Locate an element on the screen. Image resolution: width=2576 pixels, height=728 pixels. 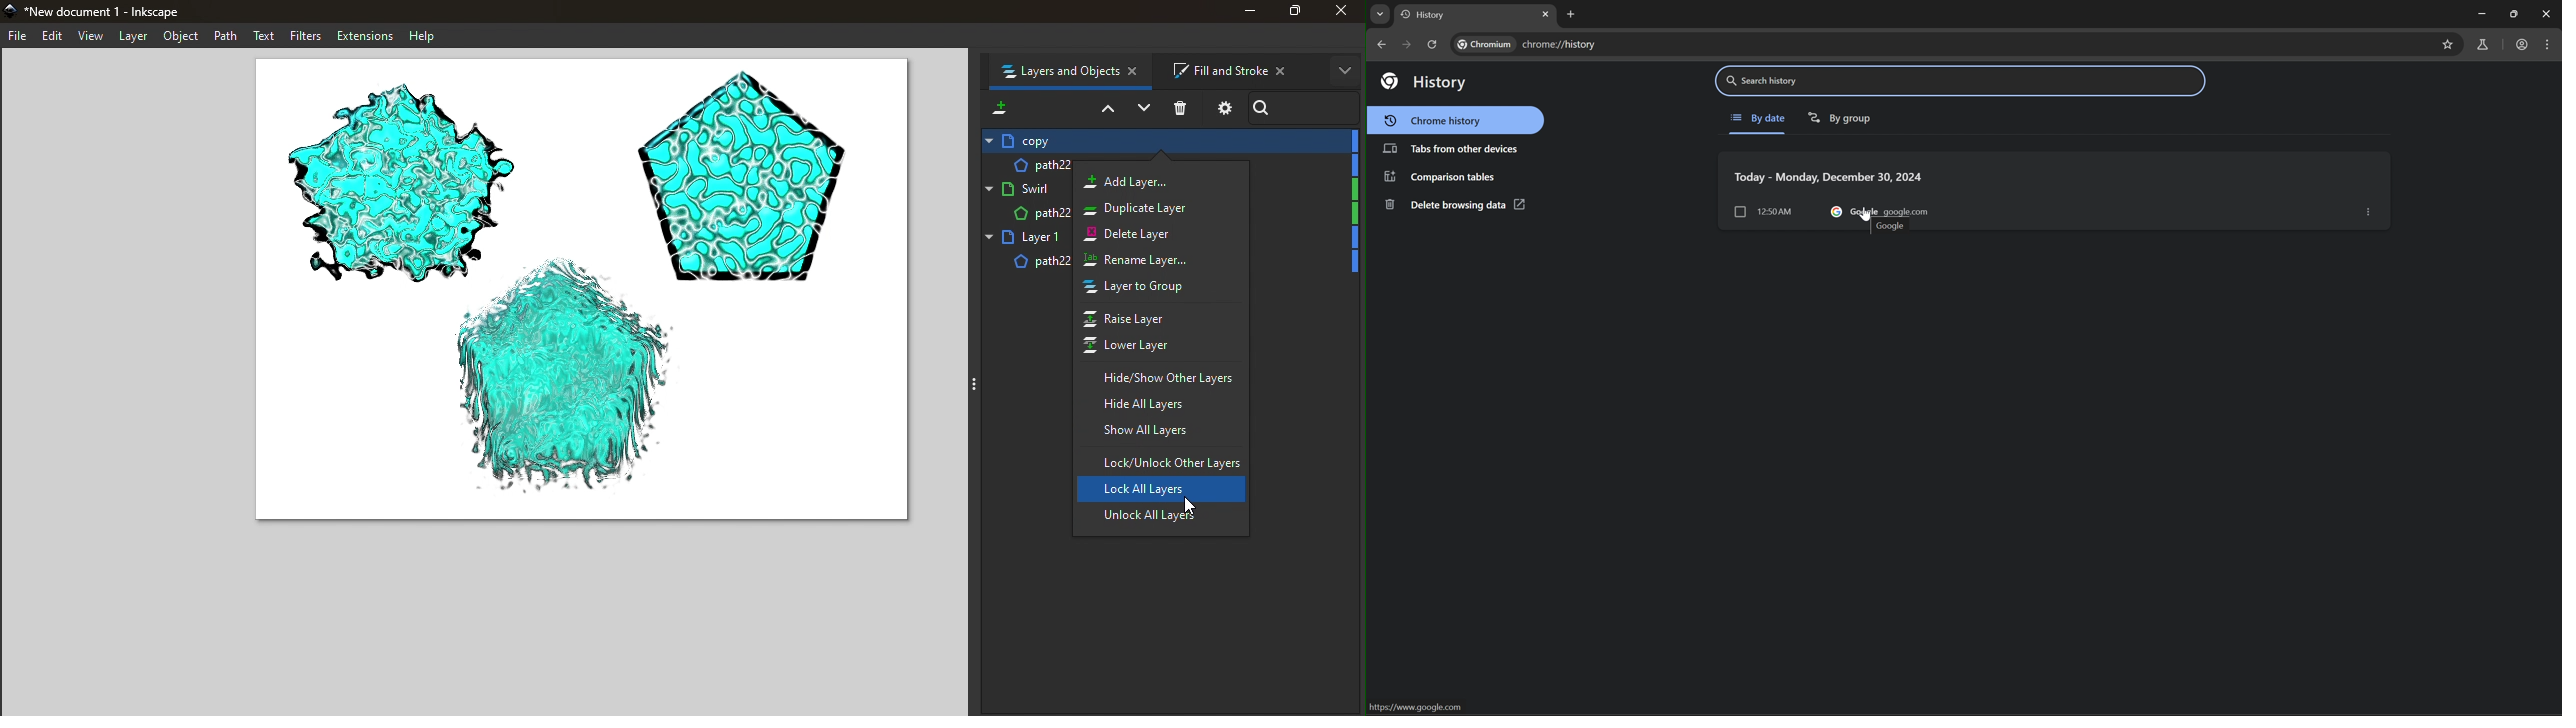
Close is located at coordinates (1344, 14).